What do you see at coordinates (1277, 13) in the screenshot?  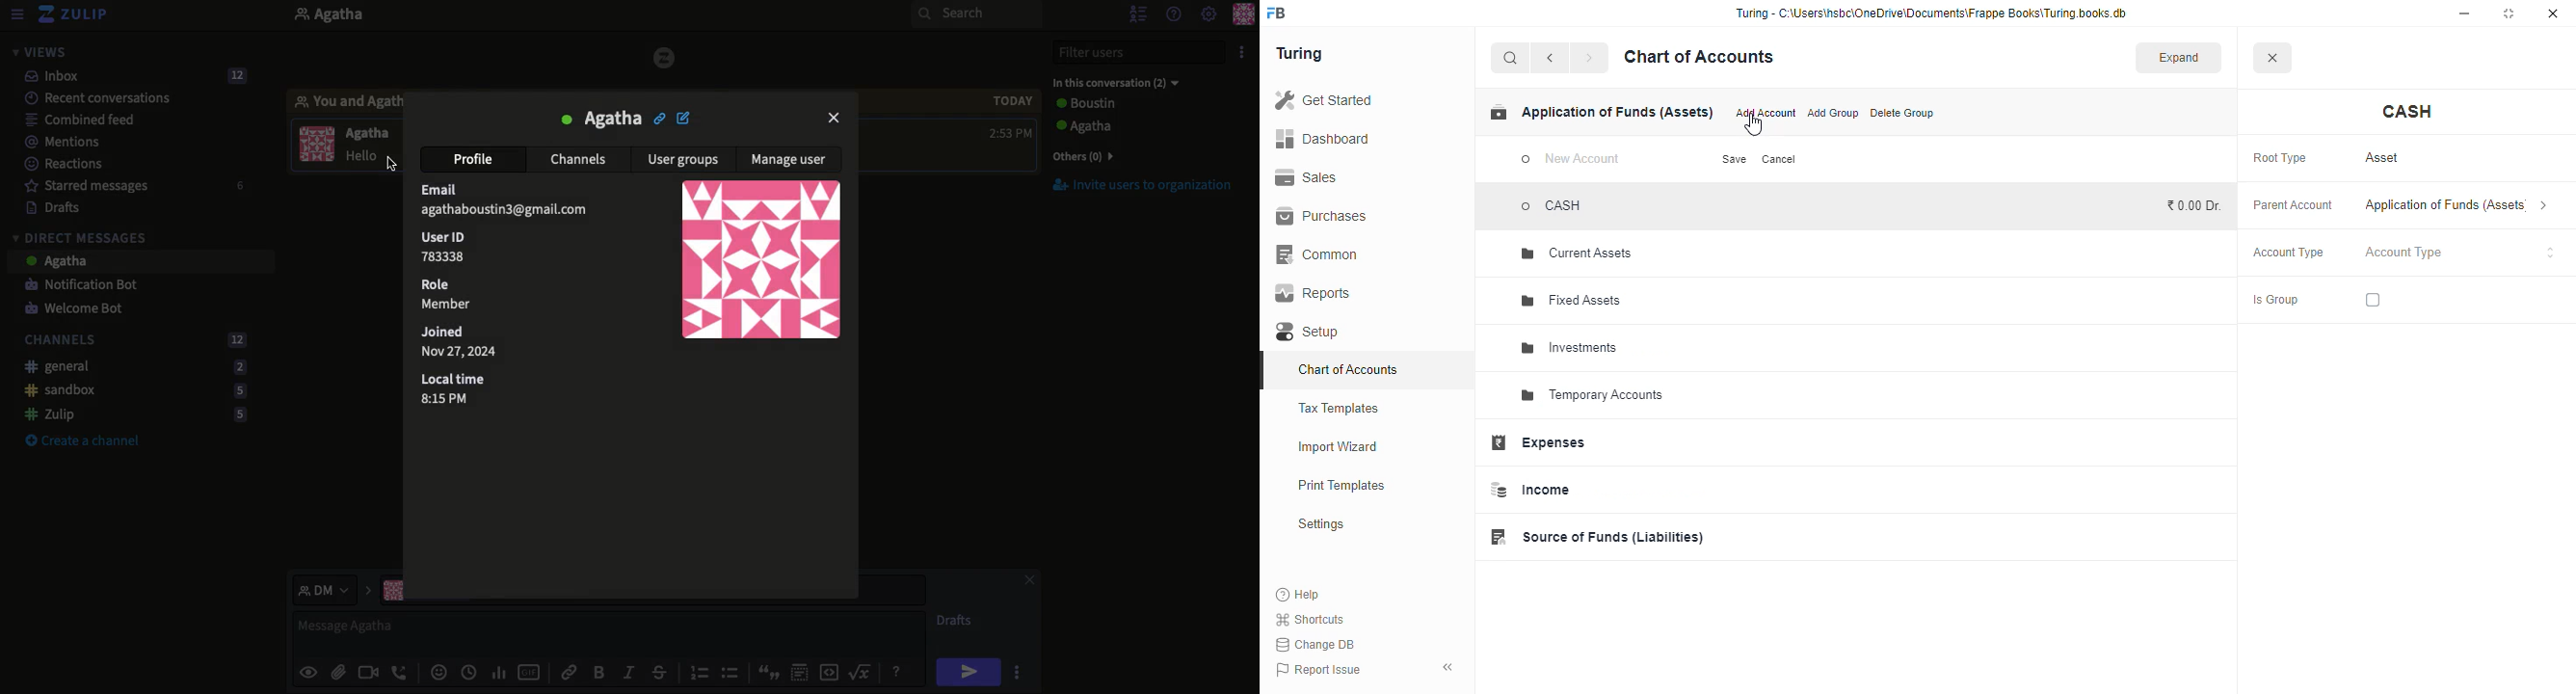 I see `logo` at bounding box center [1277, 13].